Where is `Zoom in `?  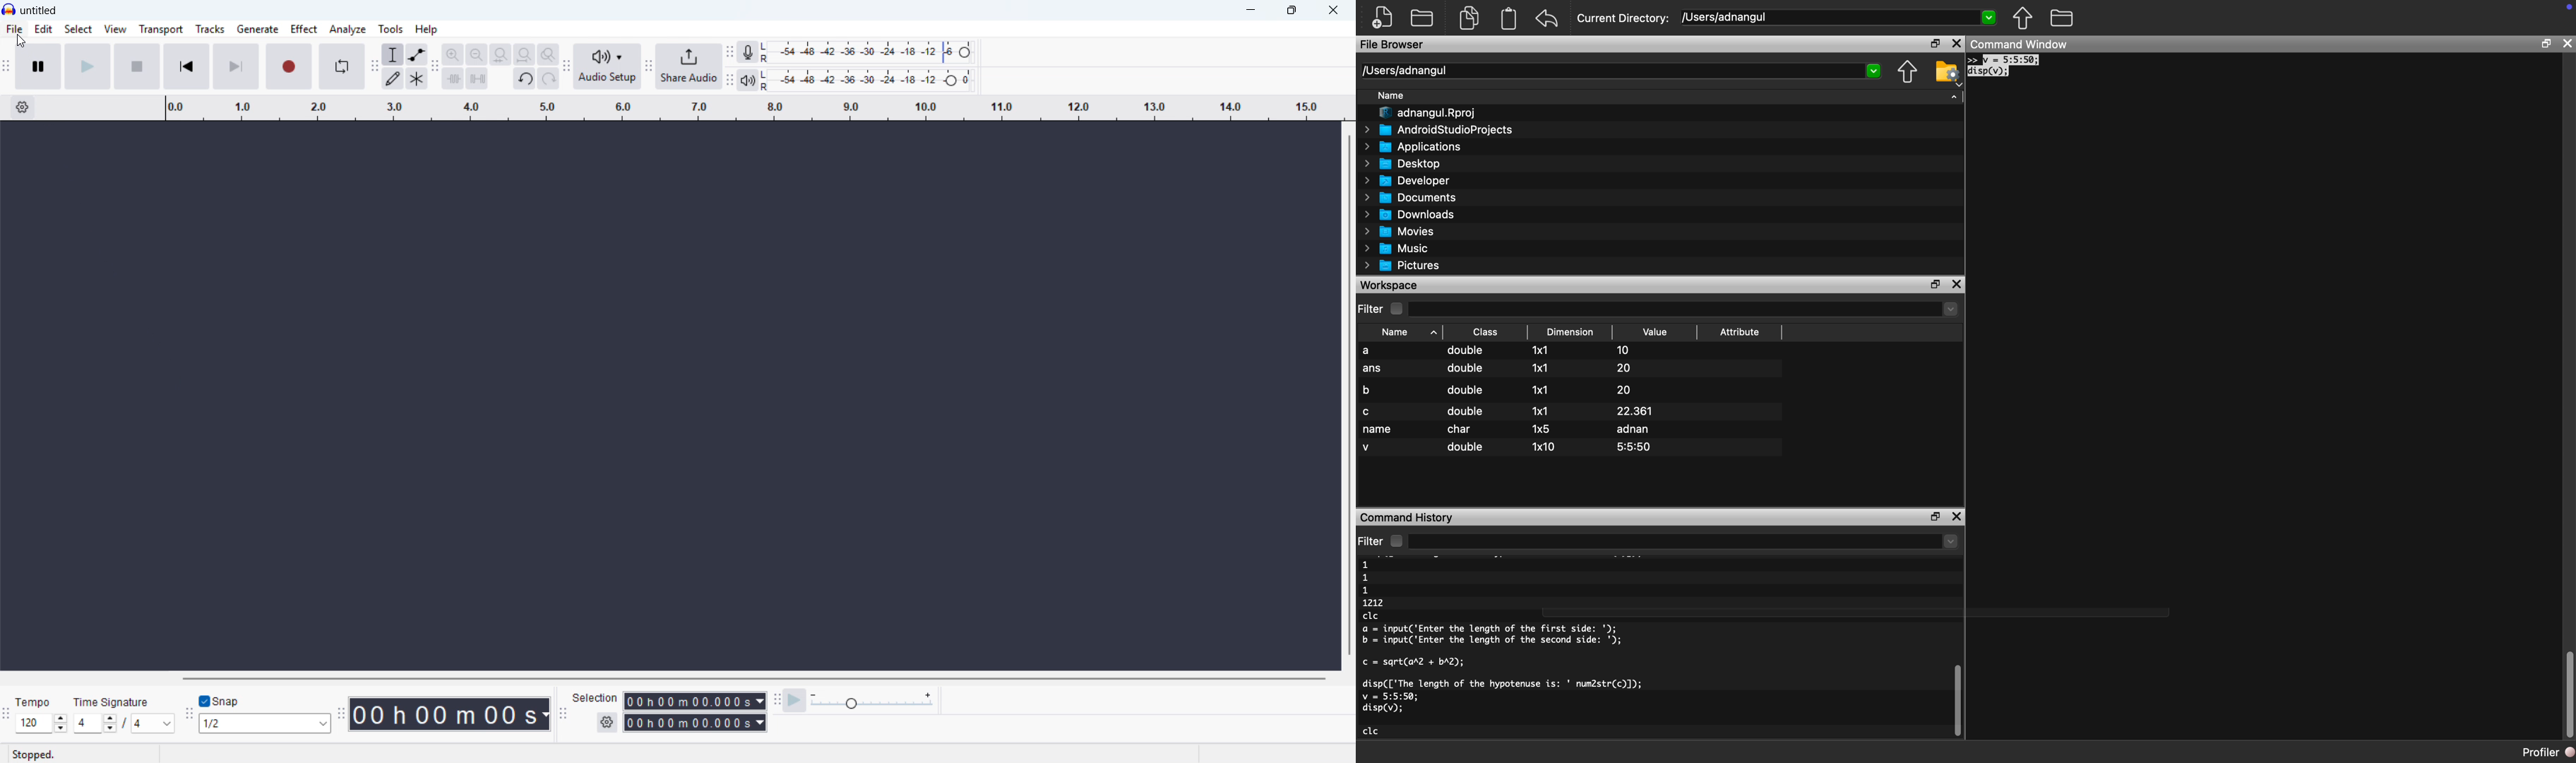 Zoom in  is located at coordinates (453, 54).